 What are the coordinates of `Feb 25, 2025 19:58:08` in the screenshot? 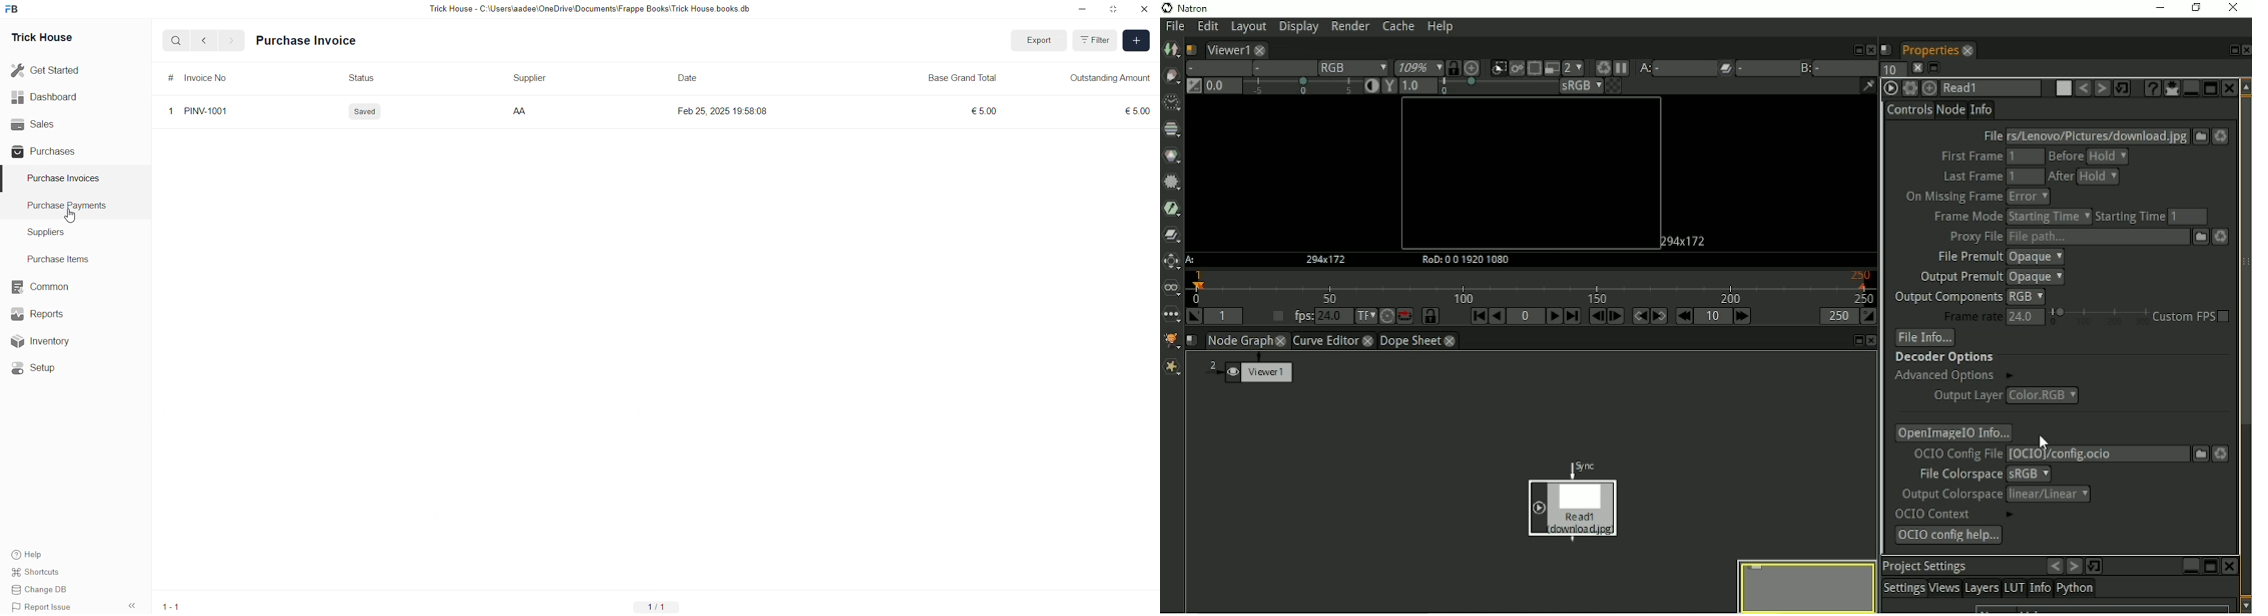 It's located at (722, 111).